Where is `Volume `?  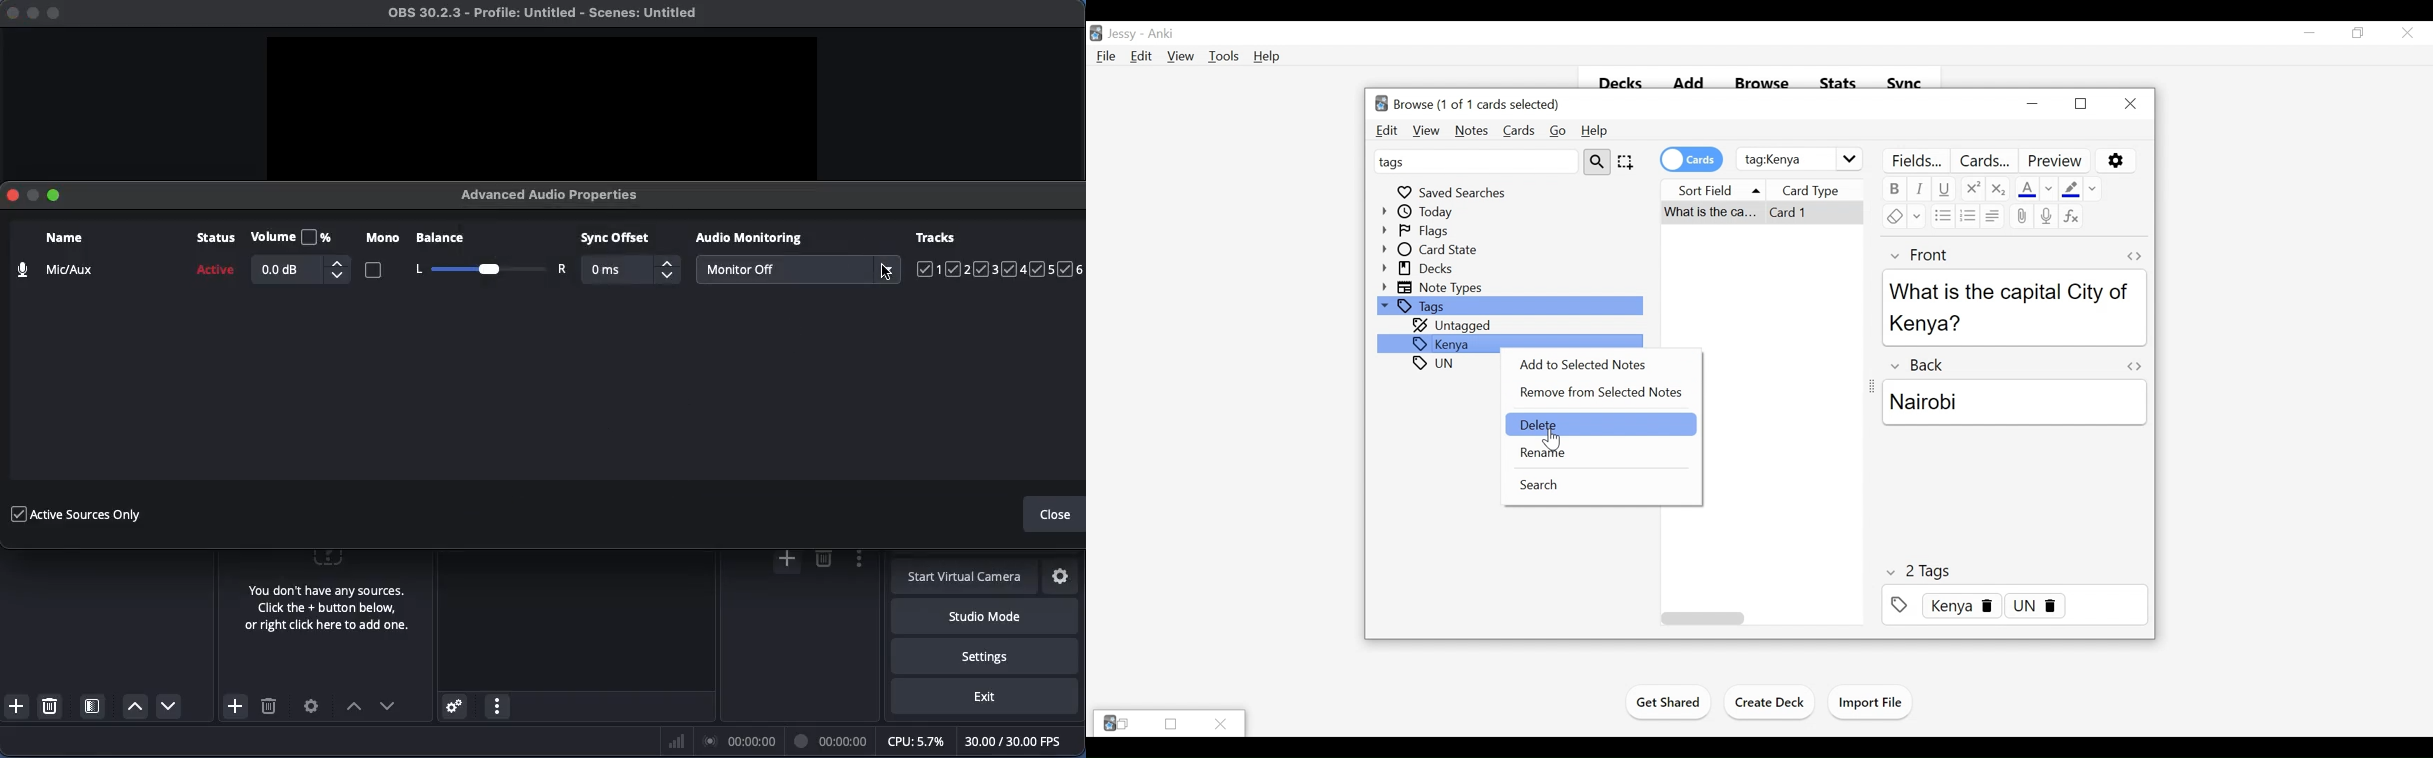
Volume  is located at coordinates (299, 256).